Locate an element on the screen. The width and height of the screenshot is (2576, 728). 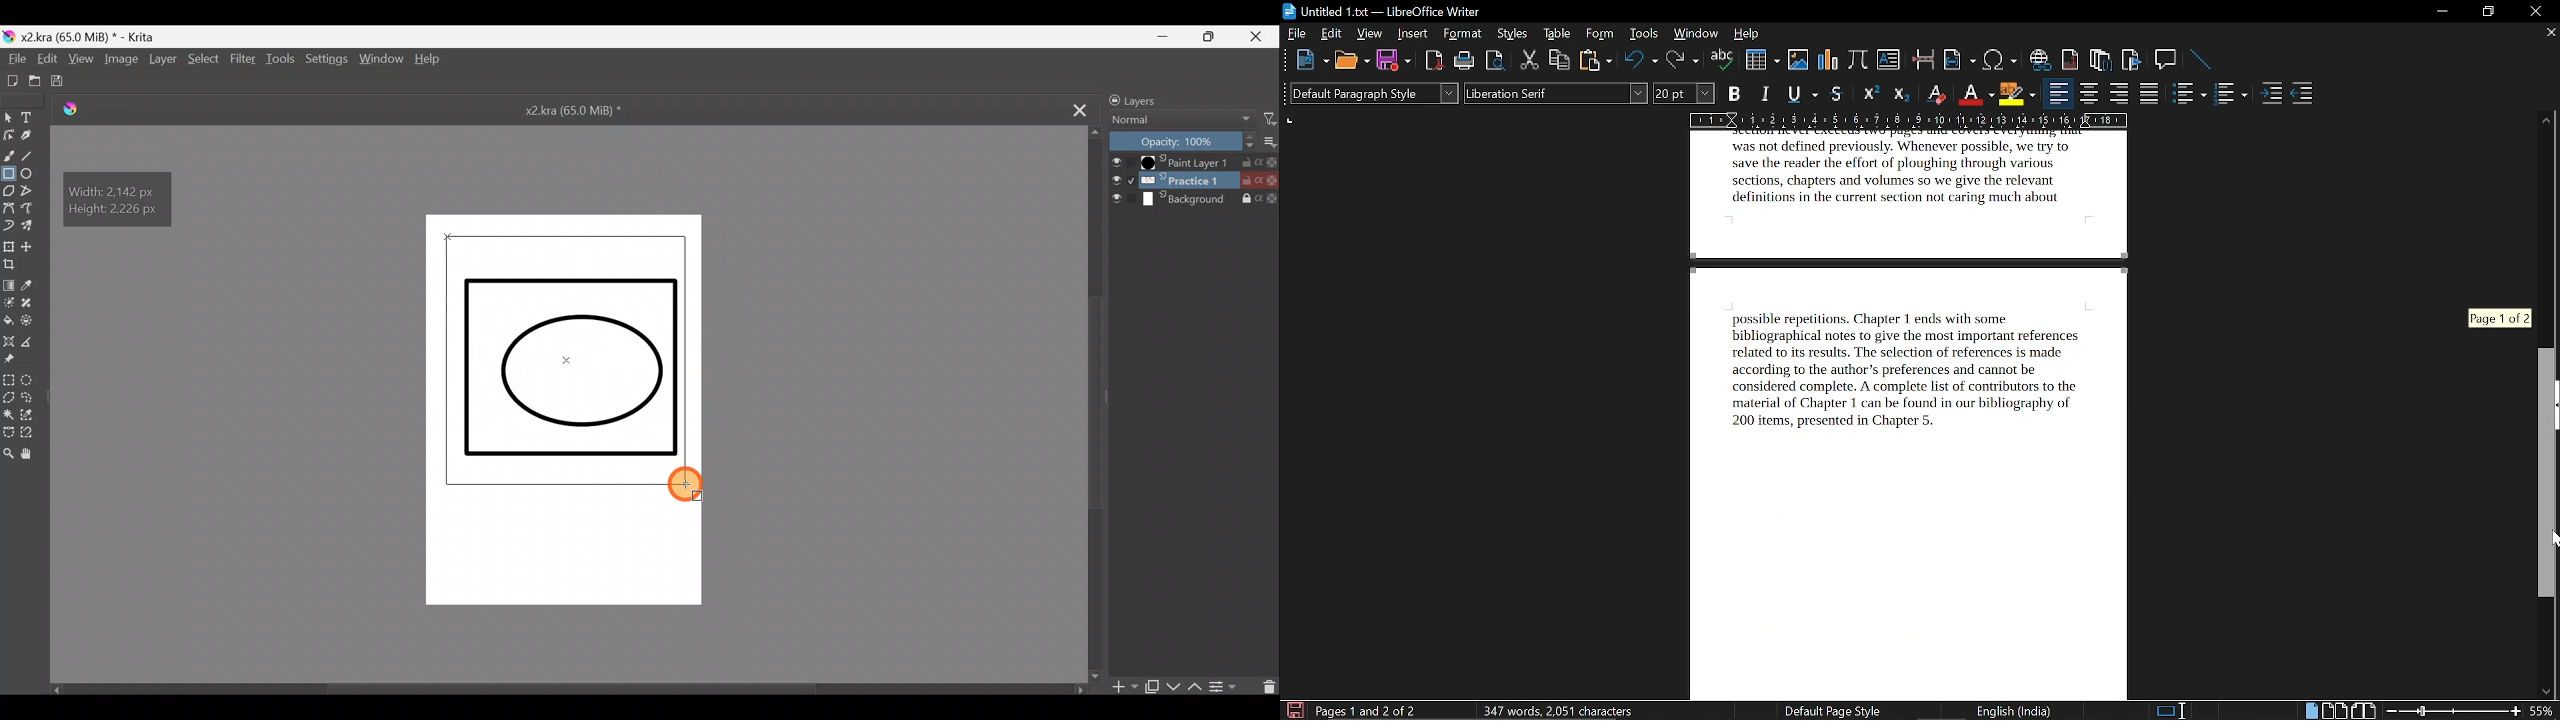
decrease indent is located at coordinates (2303, 97).